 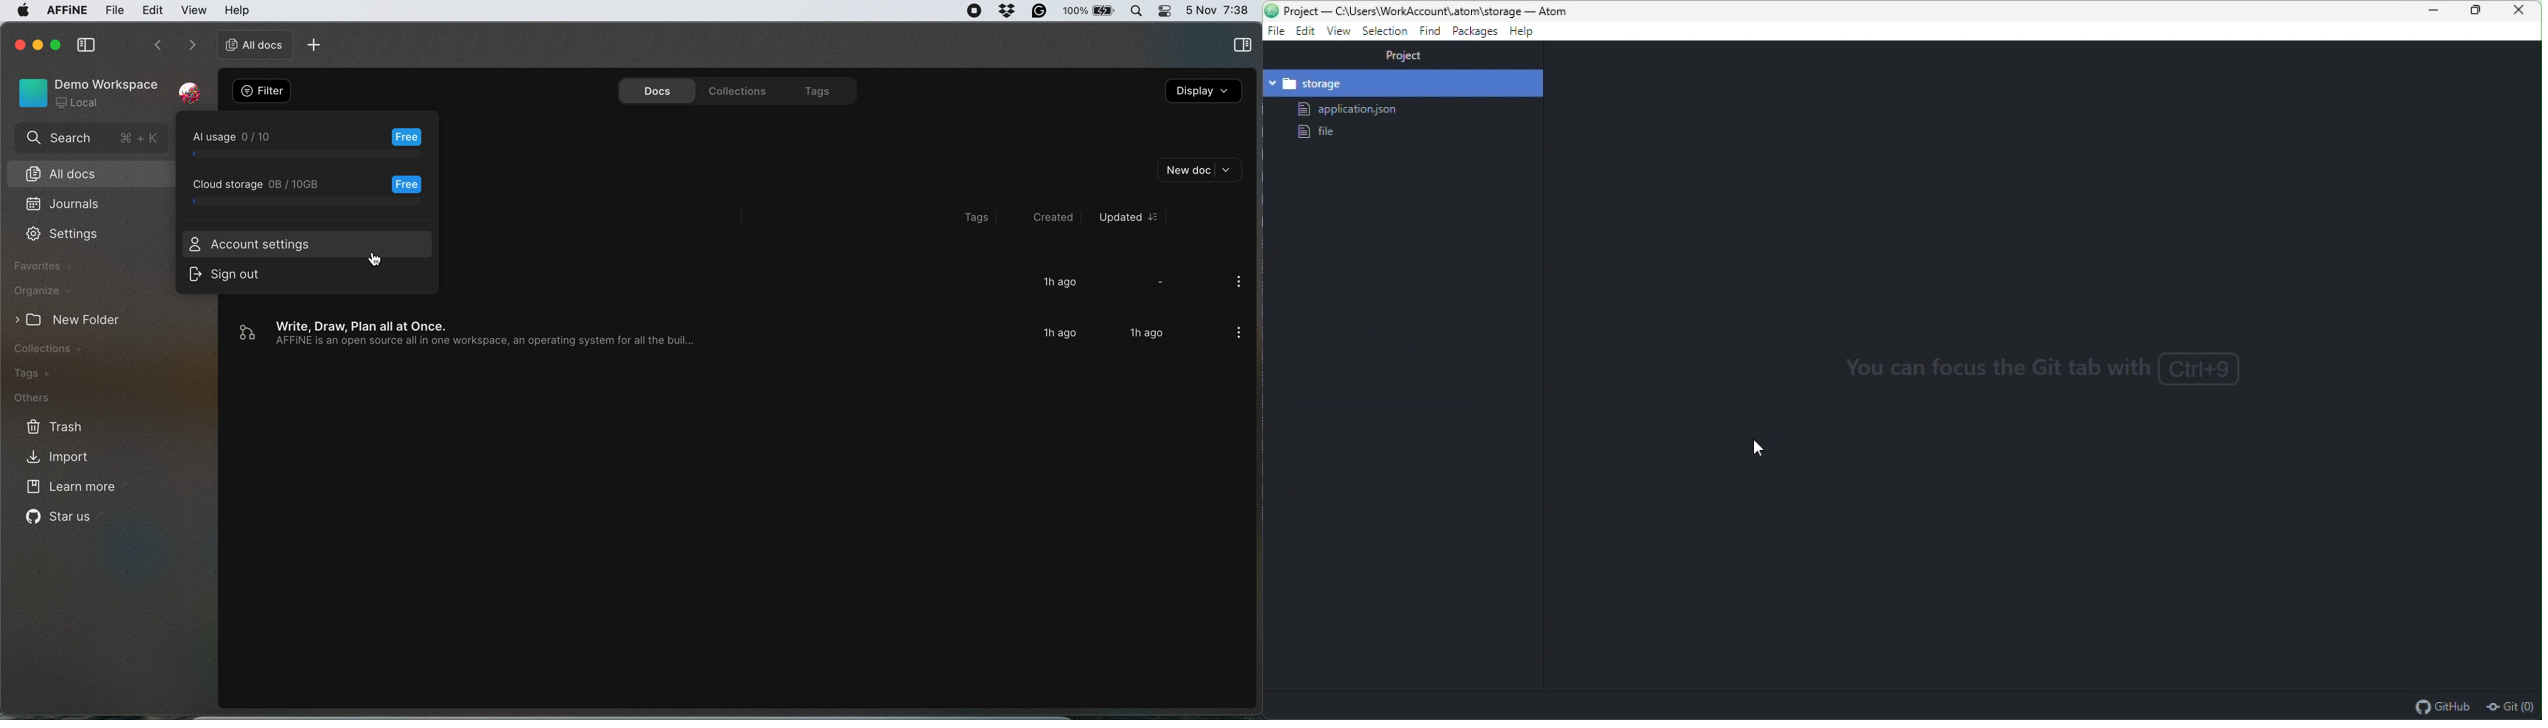 I want to click on spotlight search, so click(x=1138, y=10).